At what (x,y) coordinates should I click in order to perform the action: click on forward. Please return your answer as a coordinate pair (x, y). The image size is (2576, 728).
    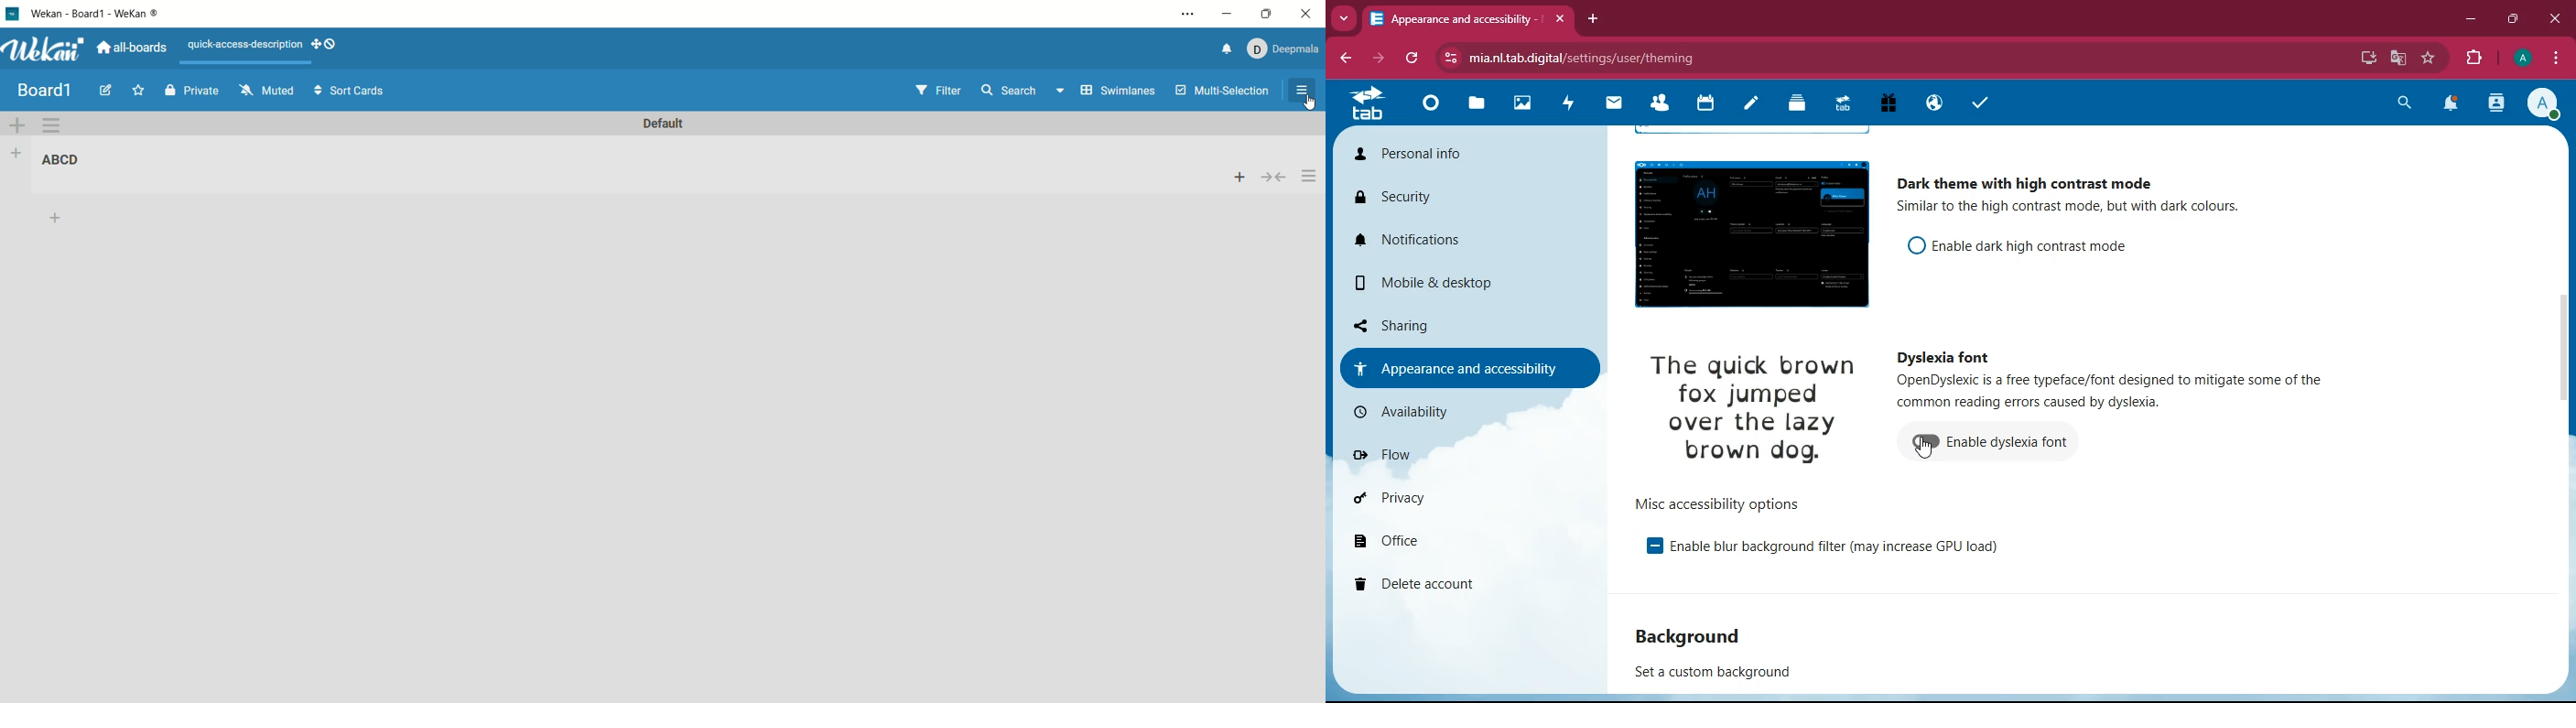
    Looking at the image, I should click on (1380, 58).